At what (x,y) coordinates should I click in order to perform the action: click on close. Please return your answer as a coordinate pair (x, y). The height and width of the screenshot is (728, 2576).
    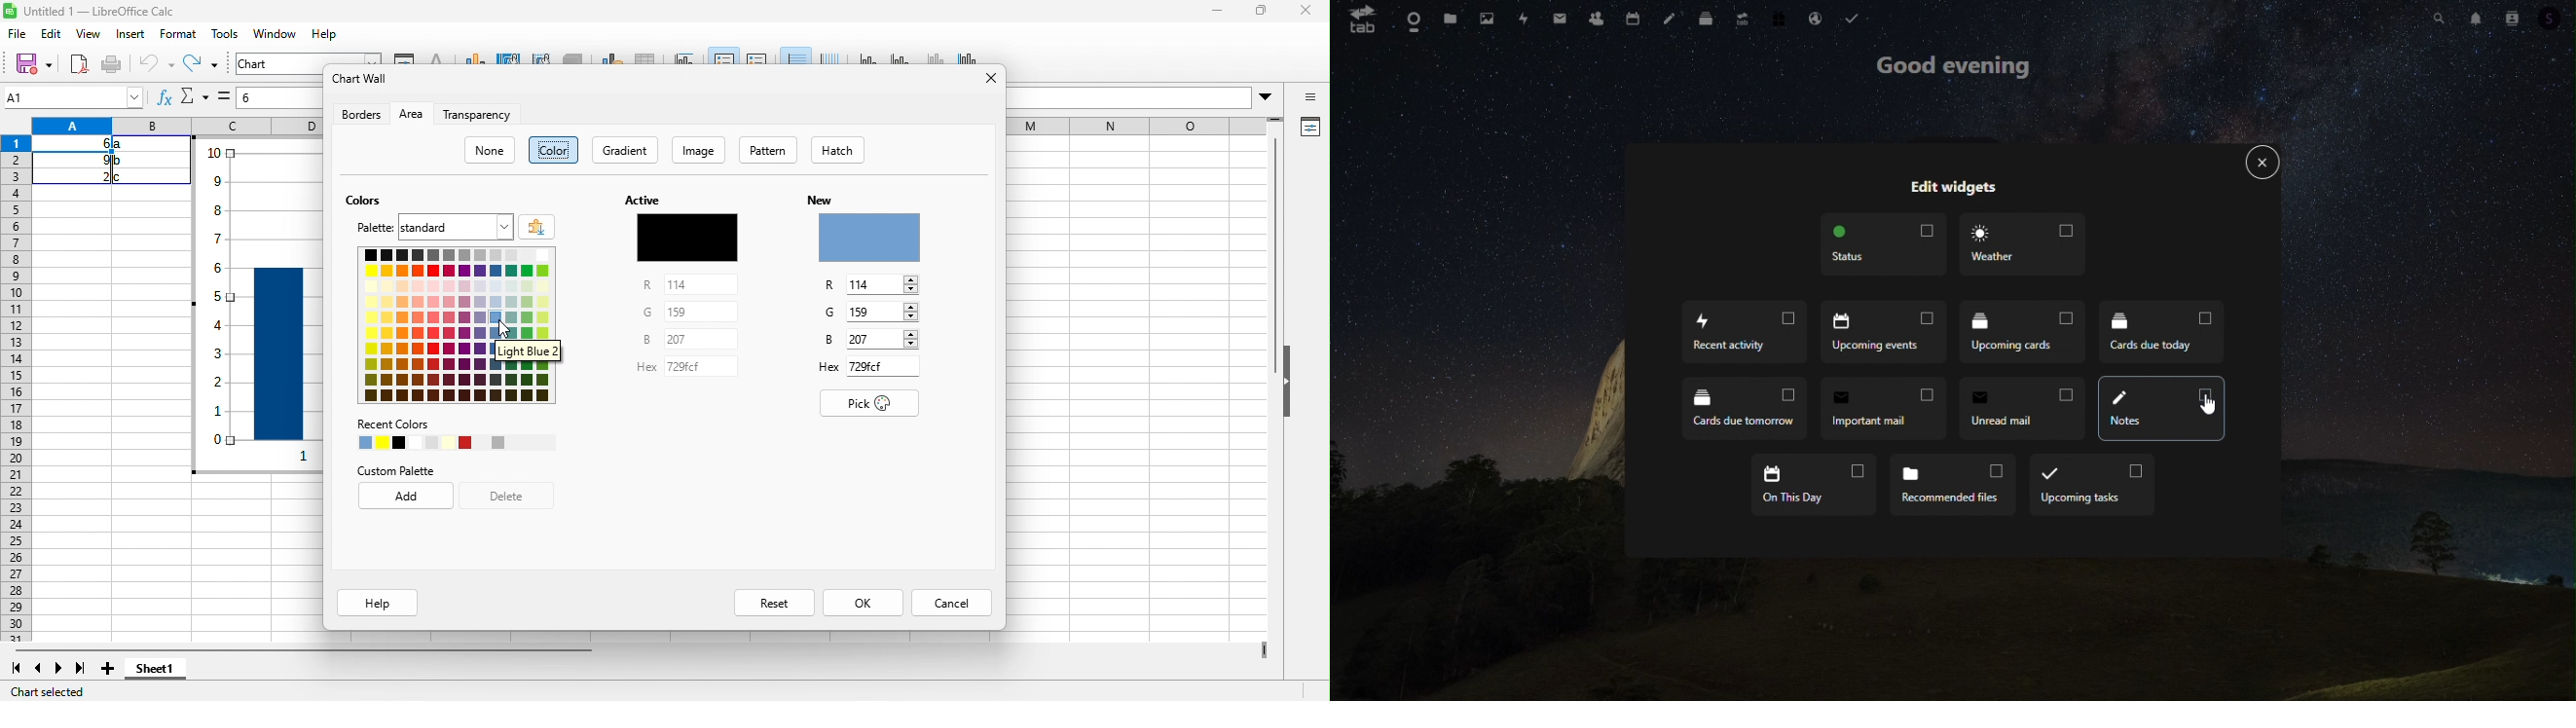
    Looking at the image, I should click on (993, 81).